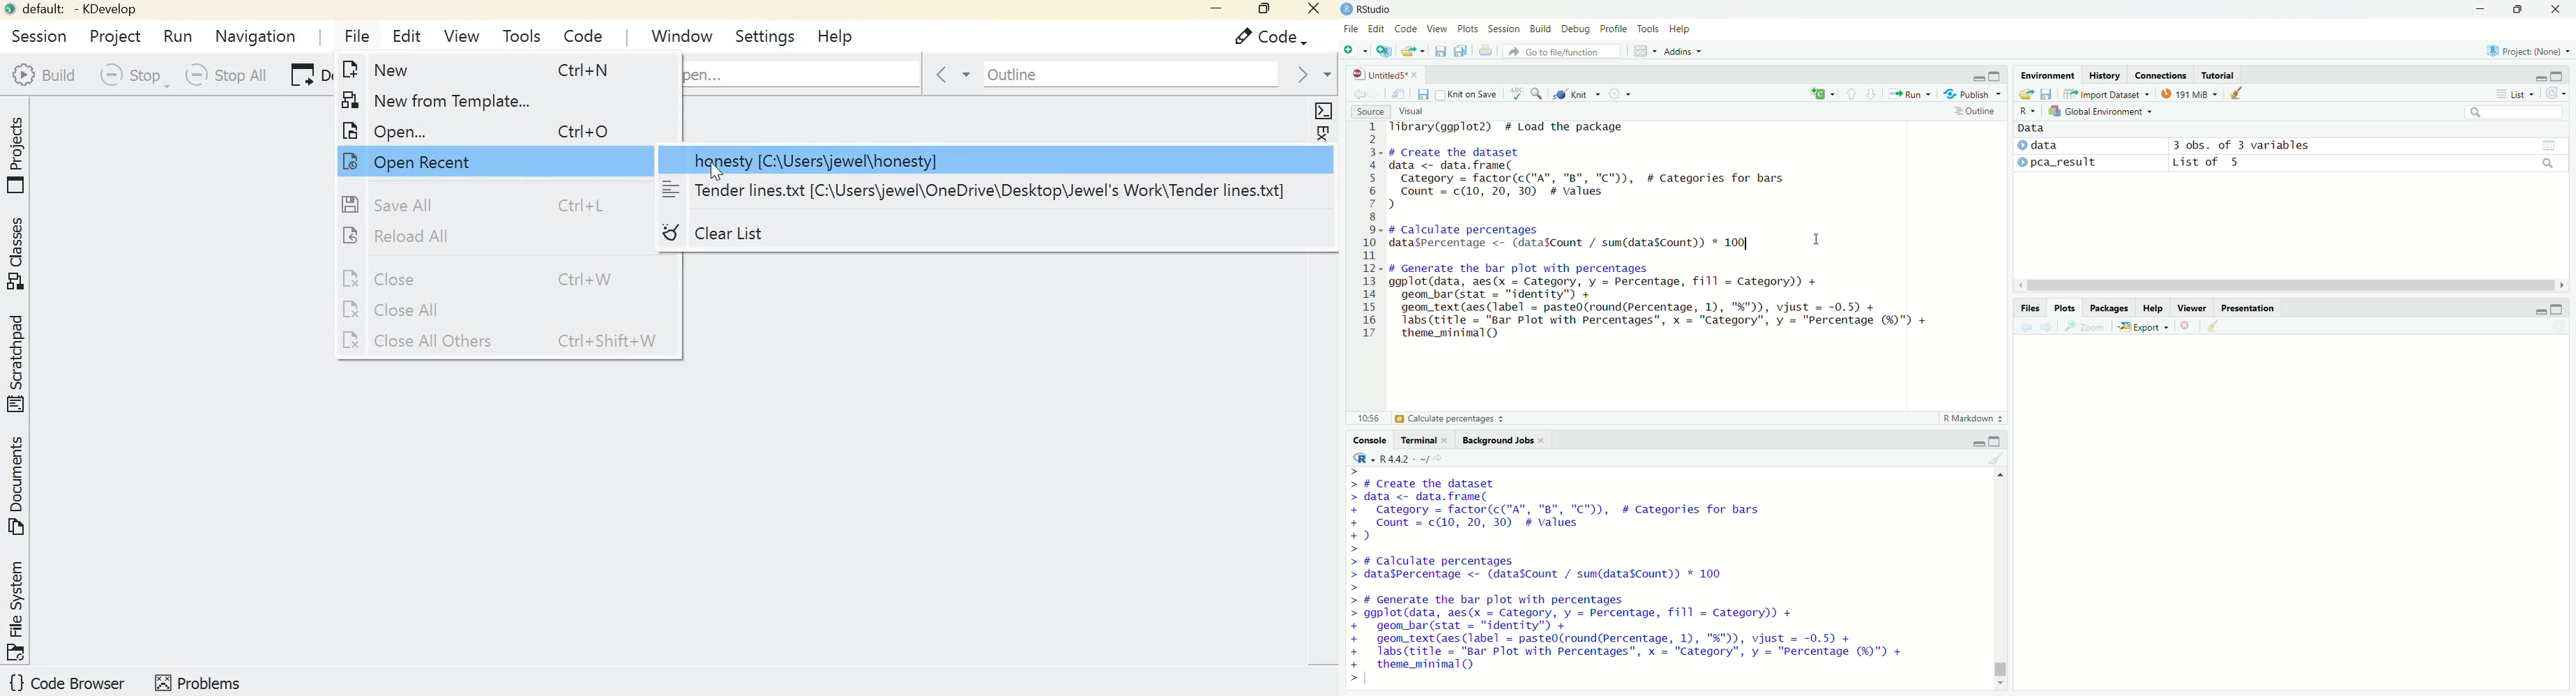 Image resolution: width=2576 pixels, height=700 pixels. What do you see at coordinates (1502, 440) in the screenshot?
I see `background jobs` at bounding box center [1502, 440].